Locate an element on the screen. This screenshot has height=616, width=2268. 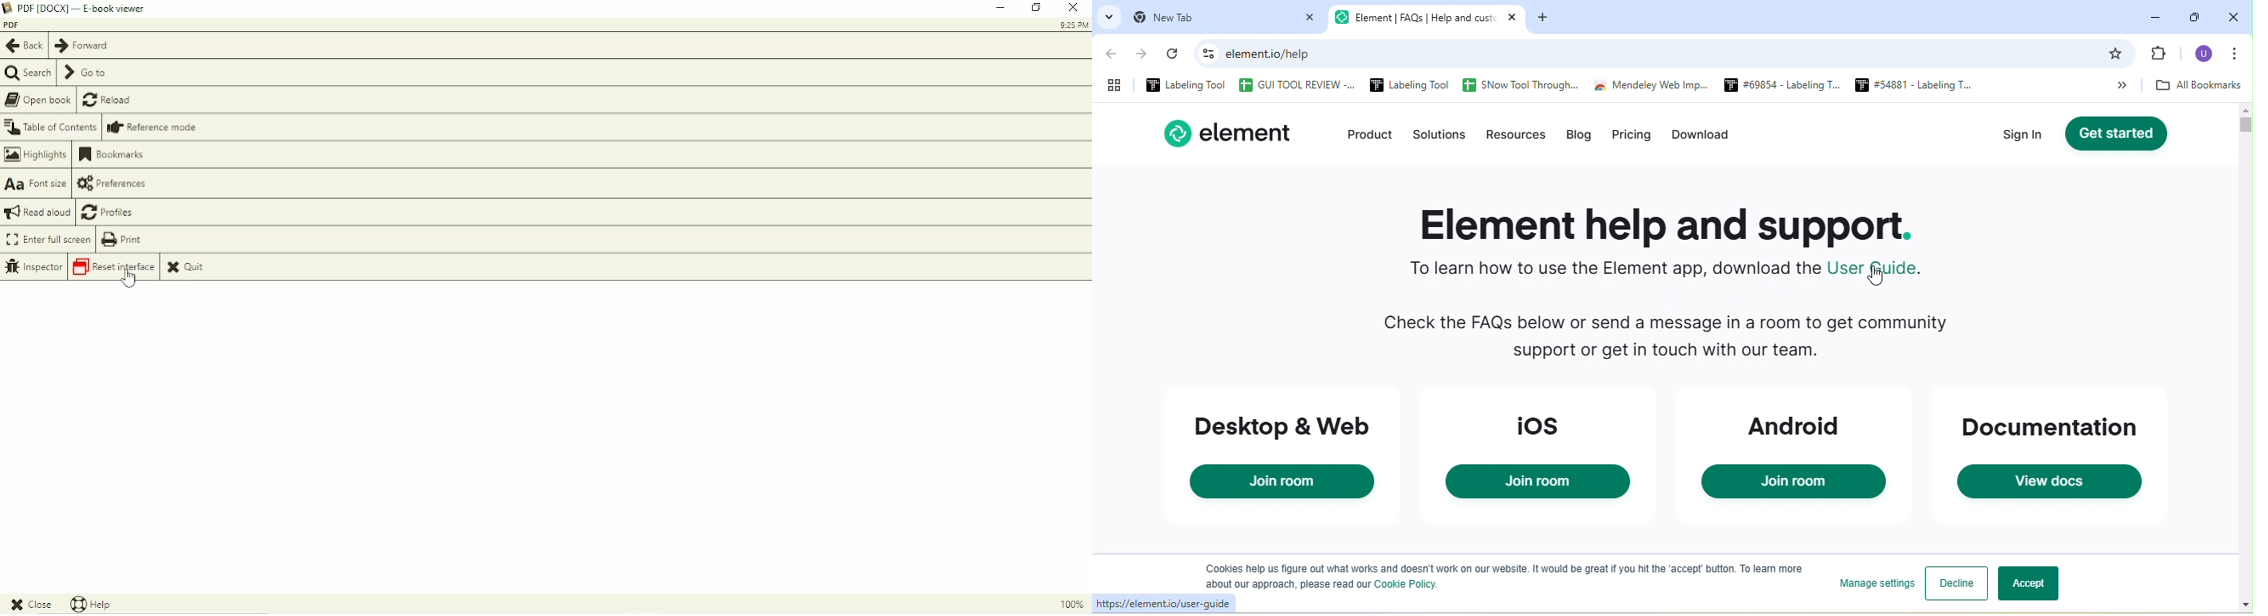
resources is located at coordinates (1521, 138).